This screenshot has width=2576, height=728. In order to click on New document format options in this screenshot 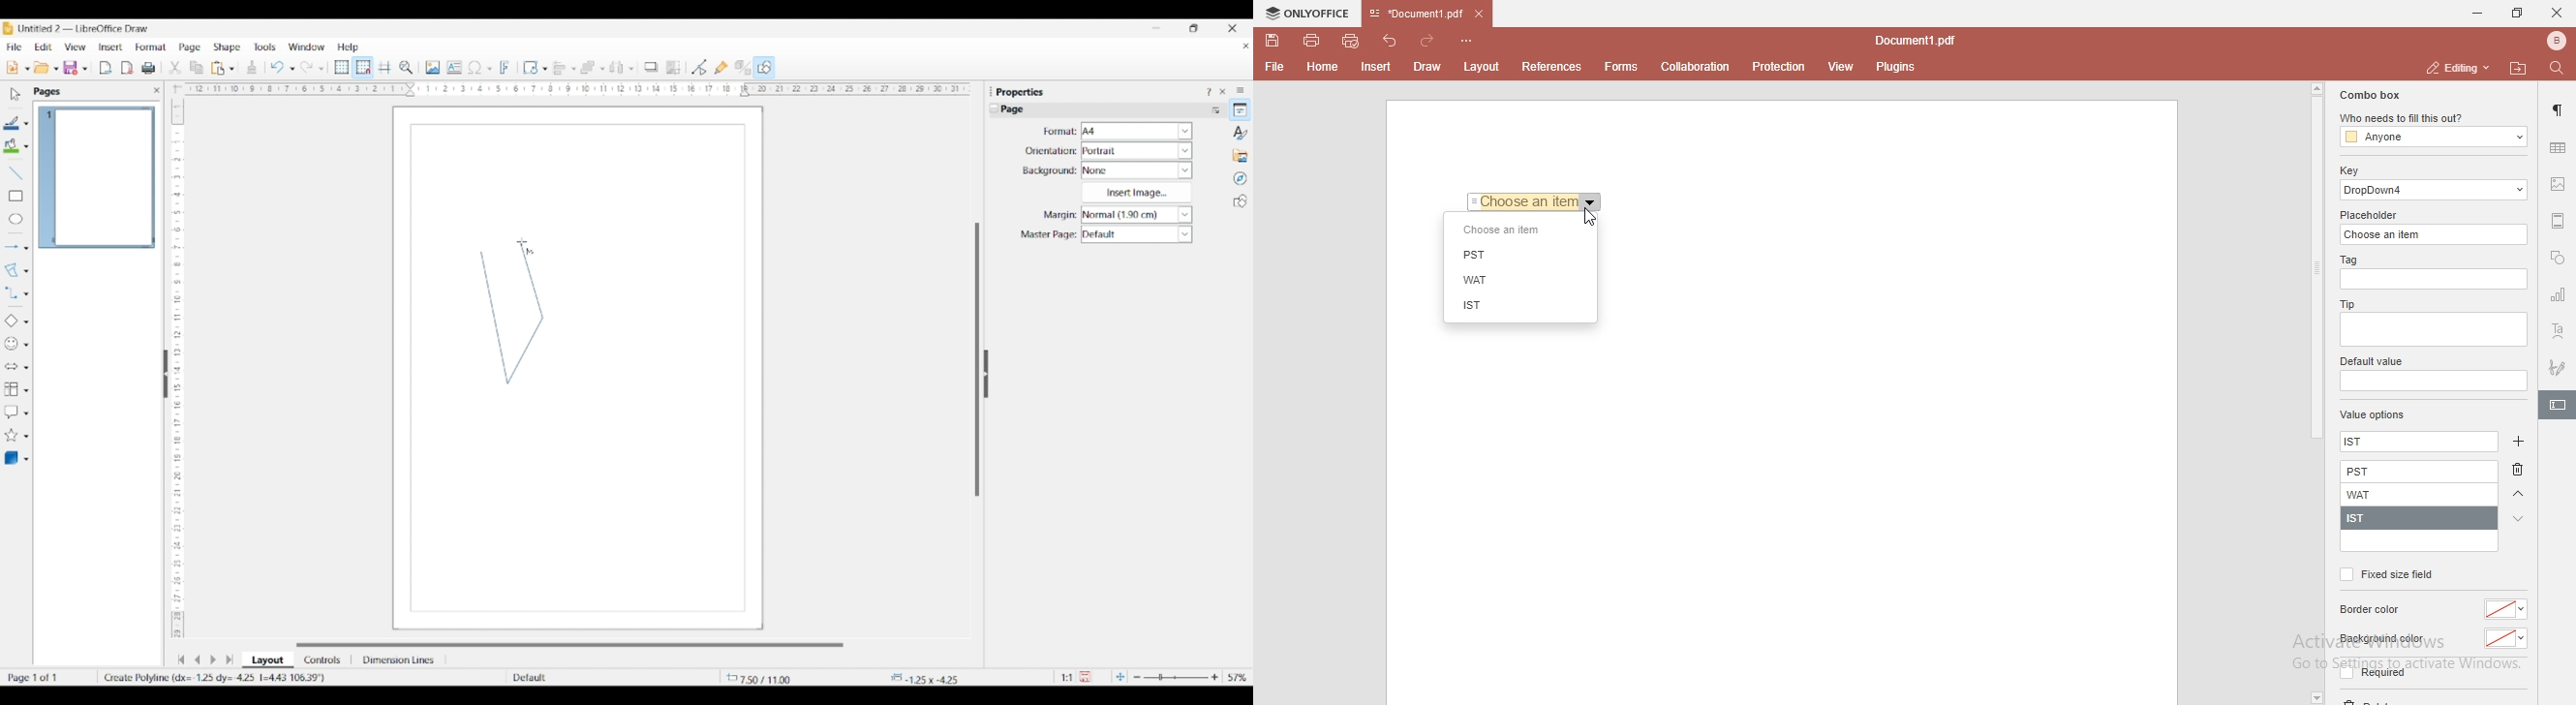, I will do `click(27, 69)`.